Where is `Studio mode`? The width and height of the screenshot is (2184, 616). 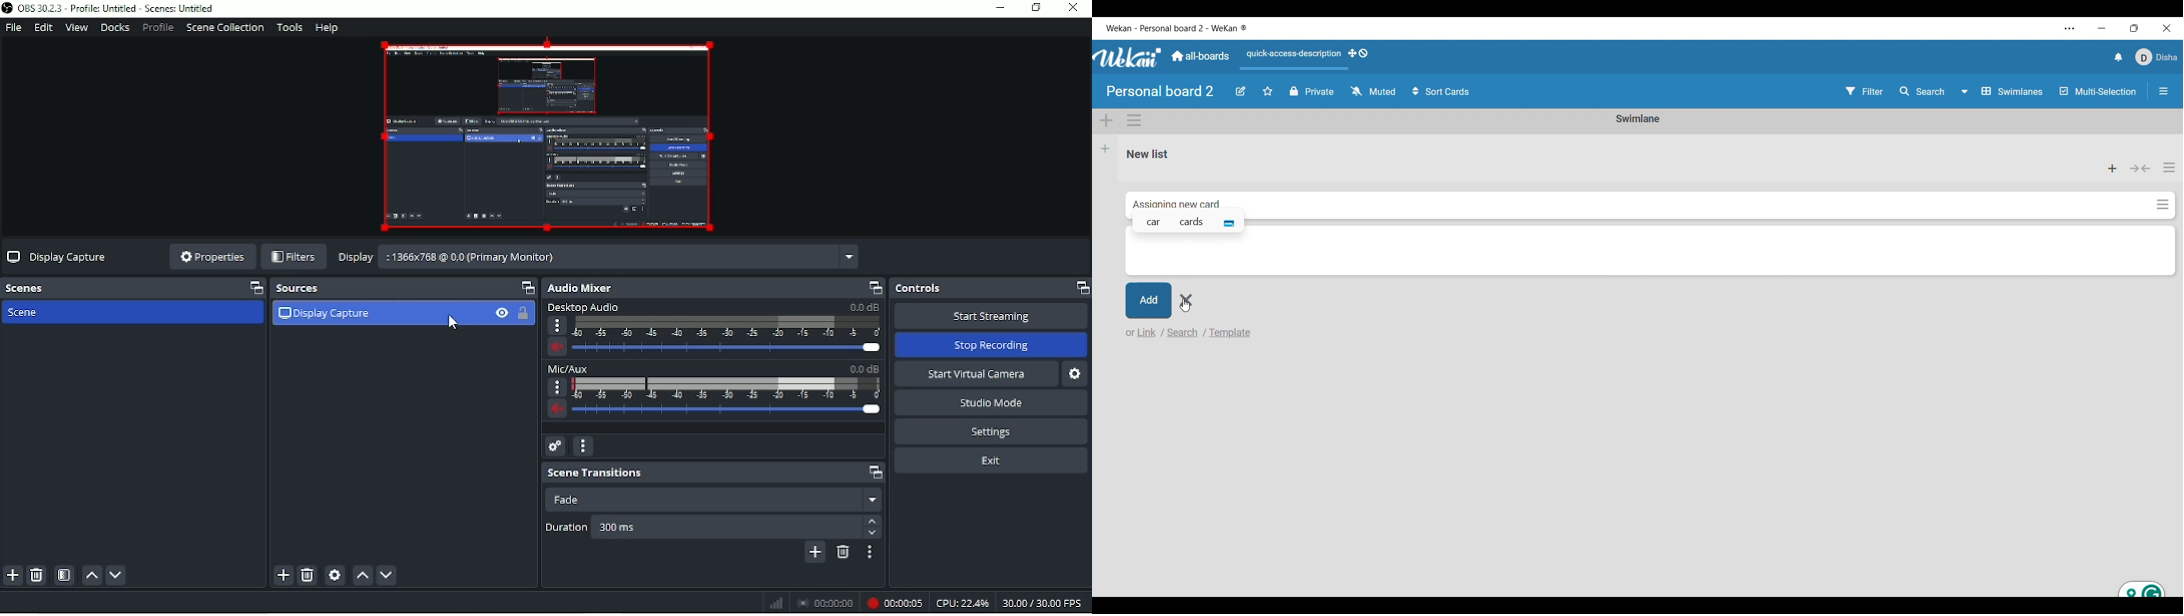
Studio mode is located at coordinates (990, 403).